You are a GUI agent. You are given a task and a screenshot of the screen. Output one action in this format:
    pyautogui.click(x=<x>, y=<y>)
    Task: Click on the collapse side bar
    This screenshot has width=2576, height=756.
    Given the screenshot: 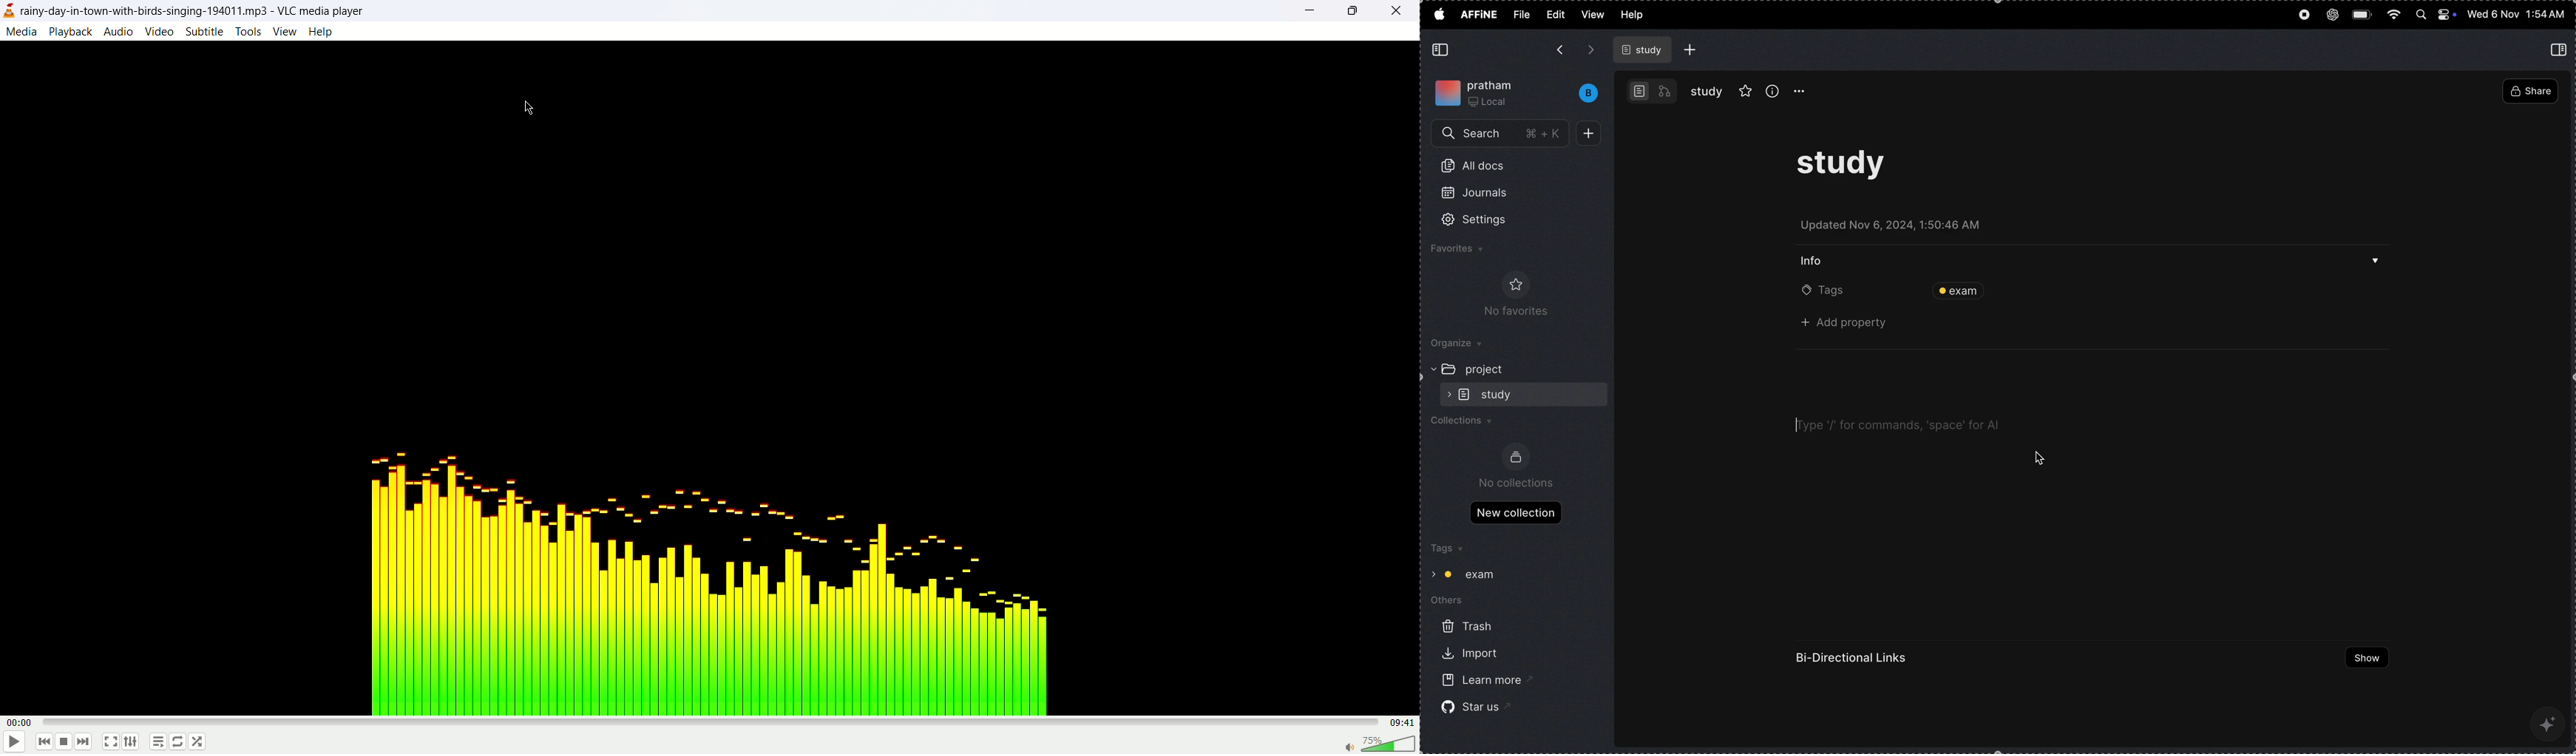 What is the action you would take?
    pyautogui.click(x=1442, y=50)
    